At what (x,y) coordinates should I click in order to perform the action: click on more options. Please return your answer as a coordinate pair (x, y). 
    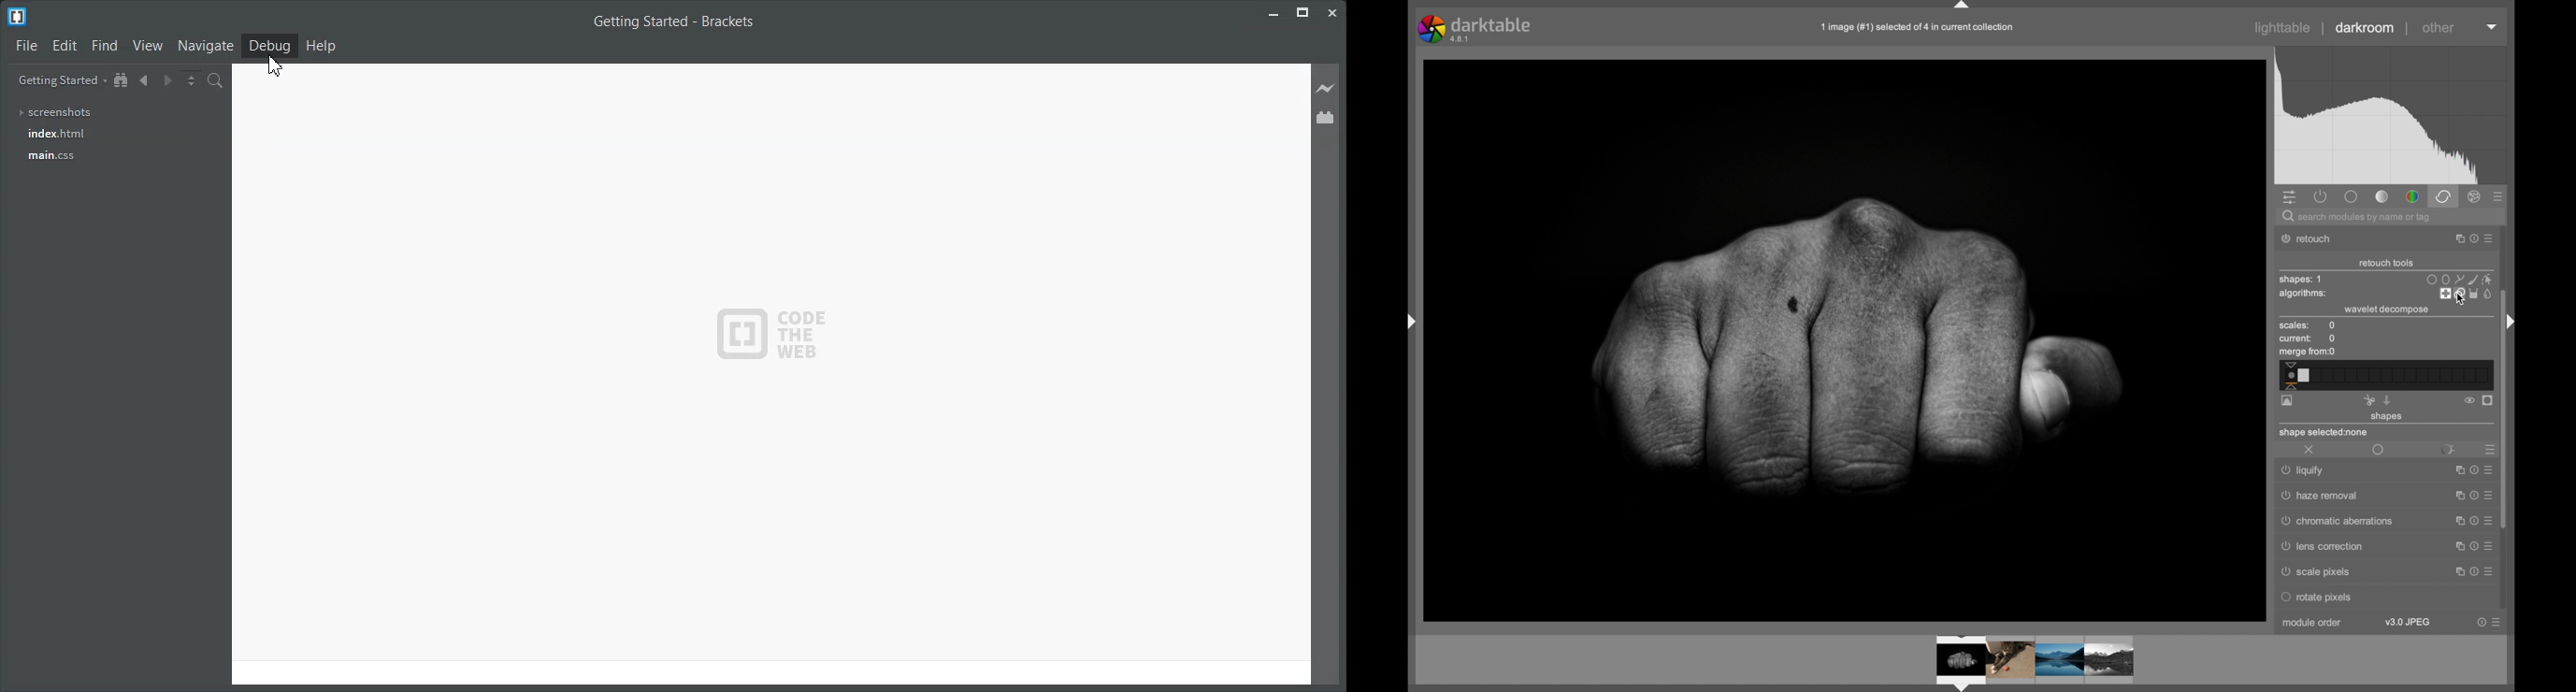
    Looking at the image, I should click on (2496, 622).